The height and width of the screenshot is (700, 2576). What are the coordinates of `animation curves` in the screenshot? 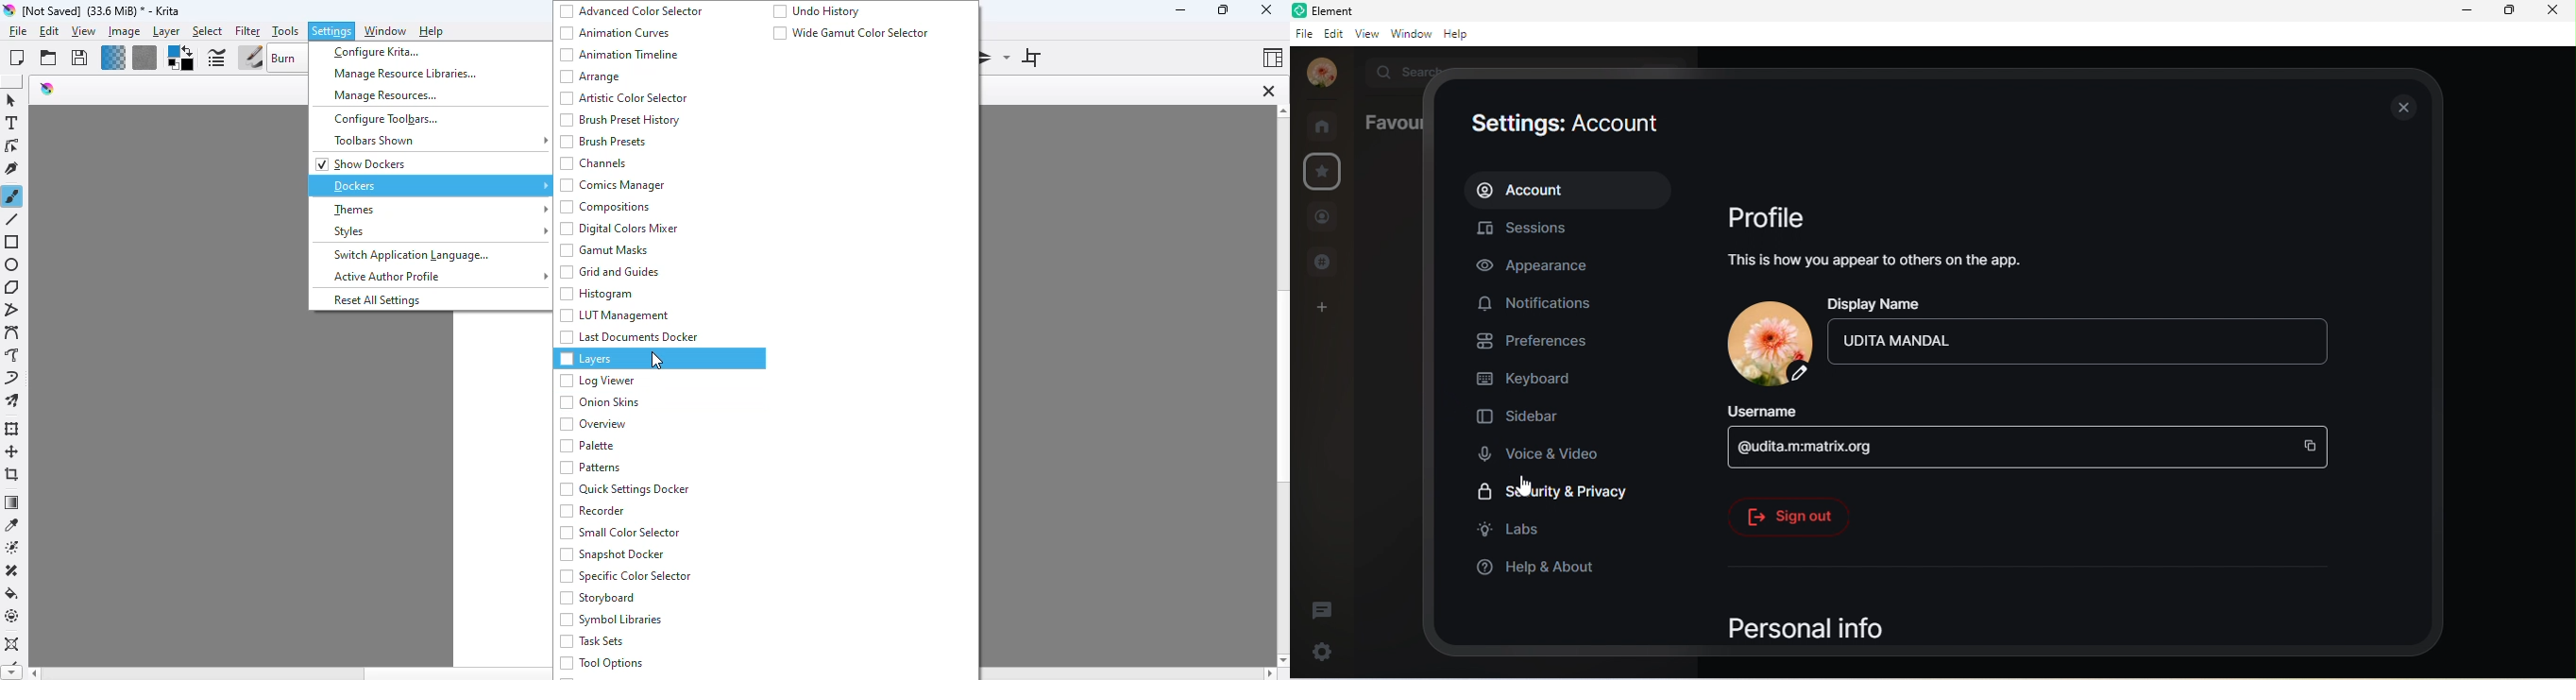 It's located at (615, 33).